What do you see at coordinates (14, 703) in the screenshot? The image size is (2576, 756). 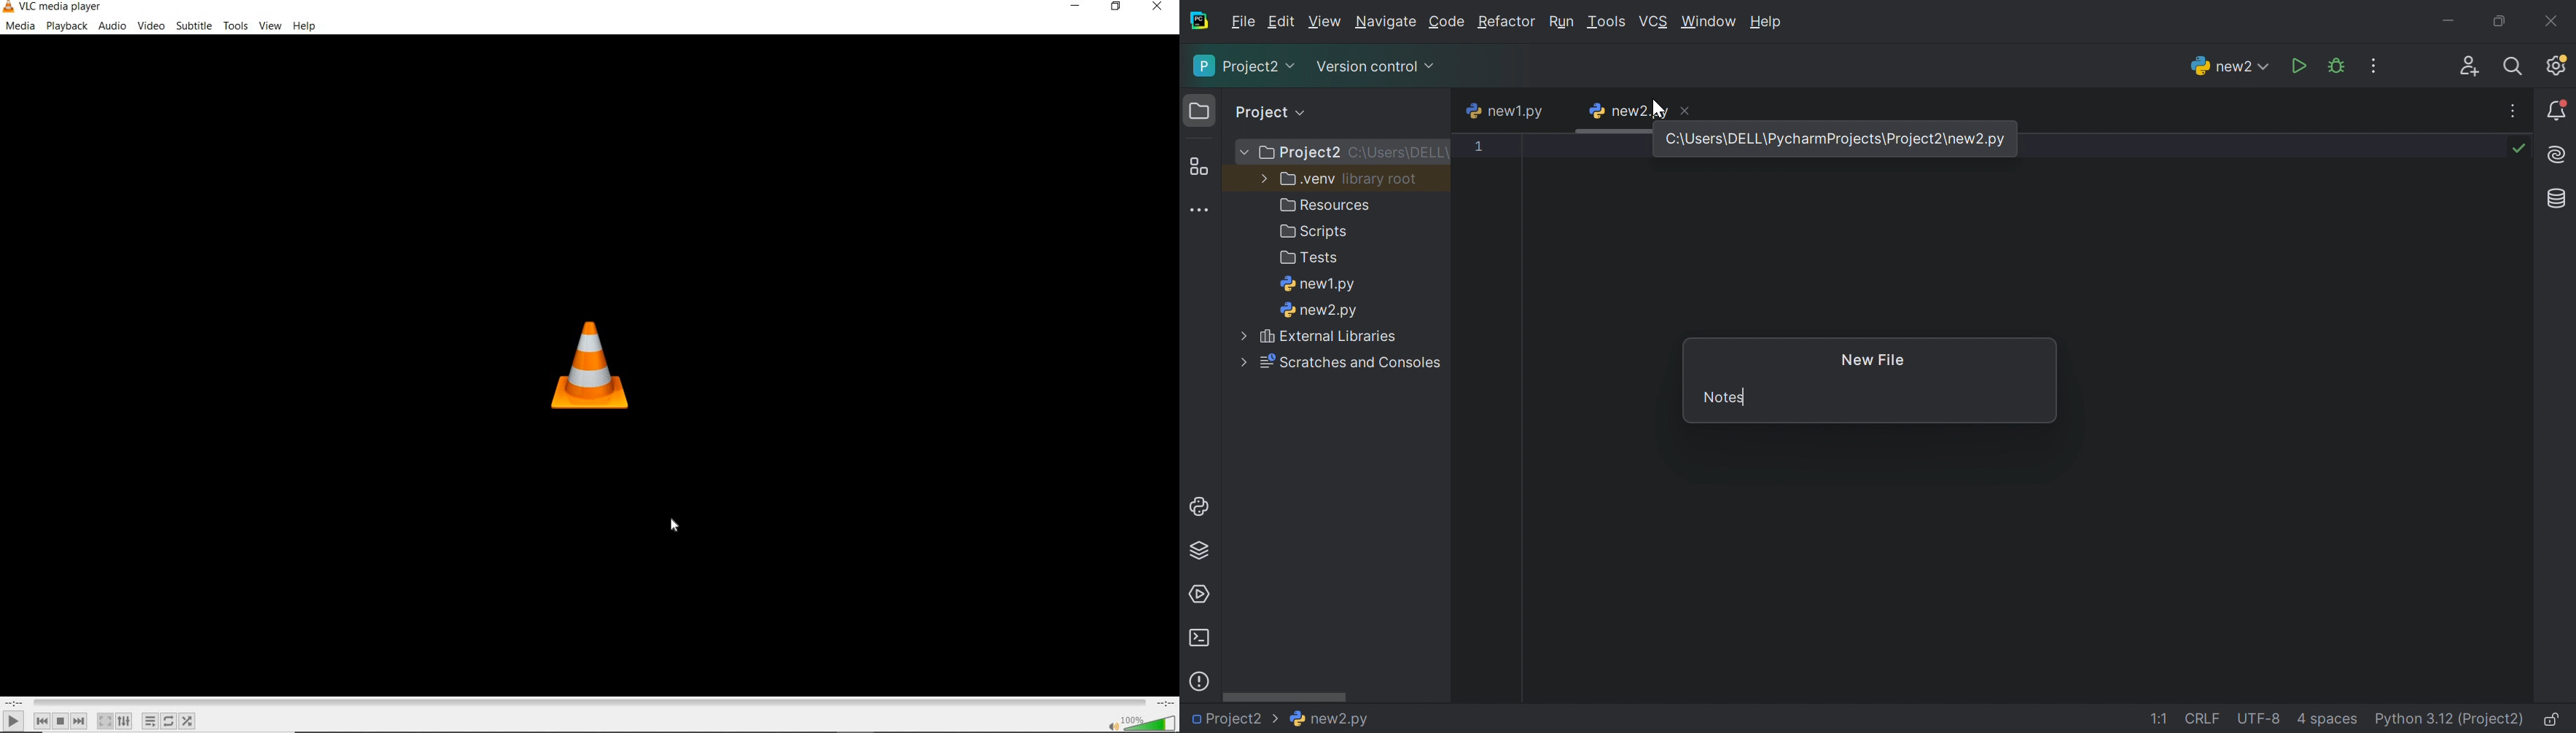 I see `elapsed time` at bounding box center [14, 703].